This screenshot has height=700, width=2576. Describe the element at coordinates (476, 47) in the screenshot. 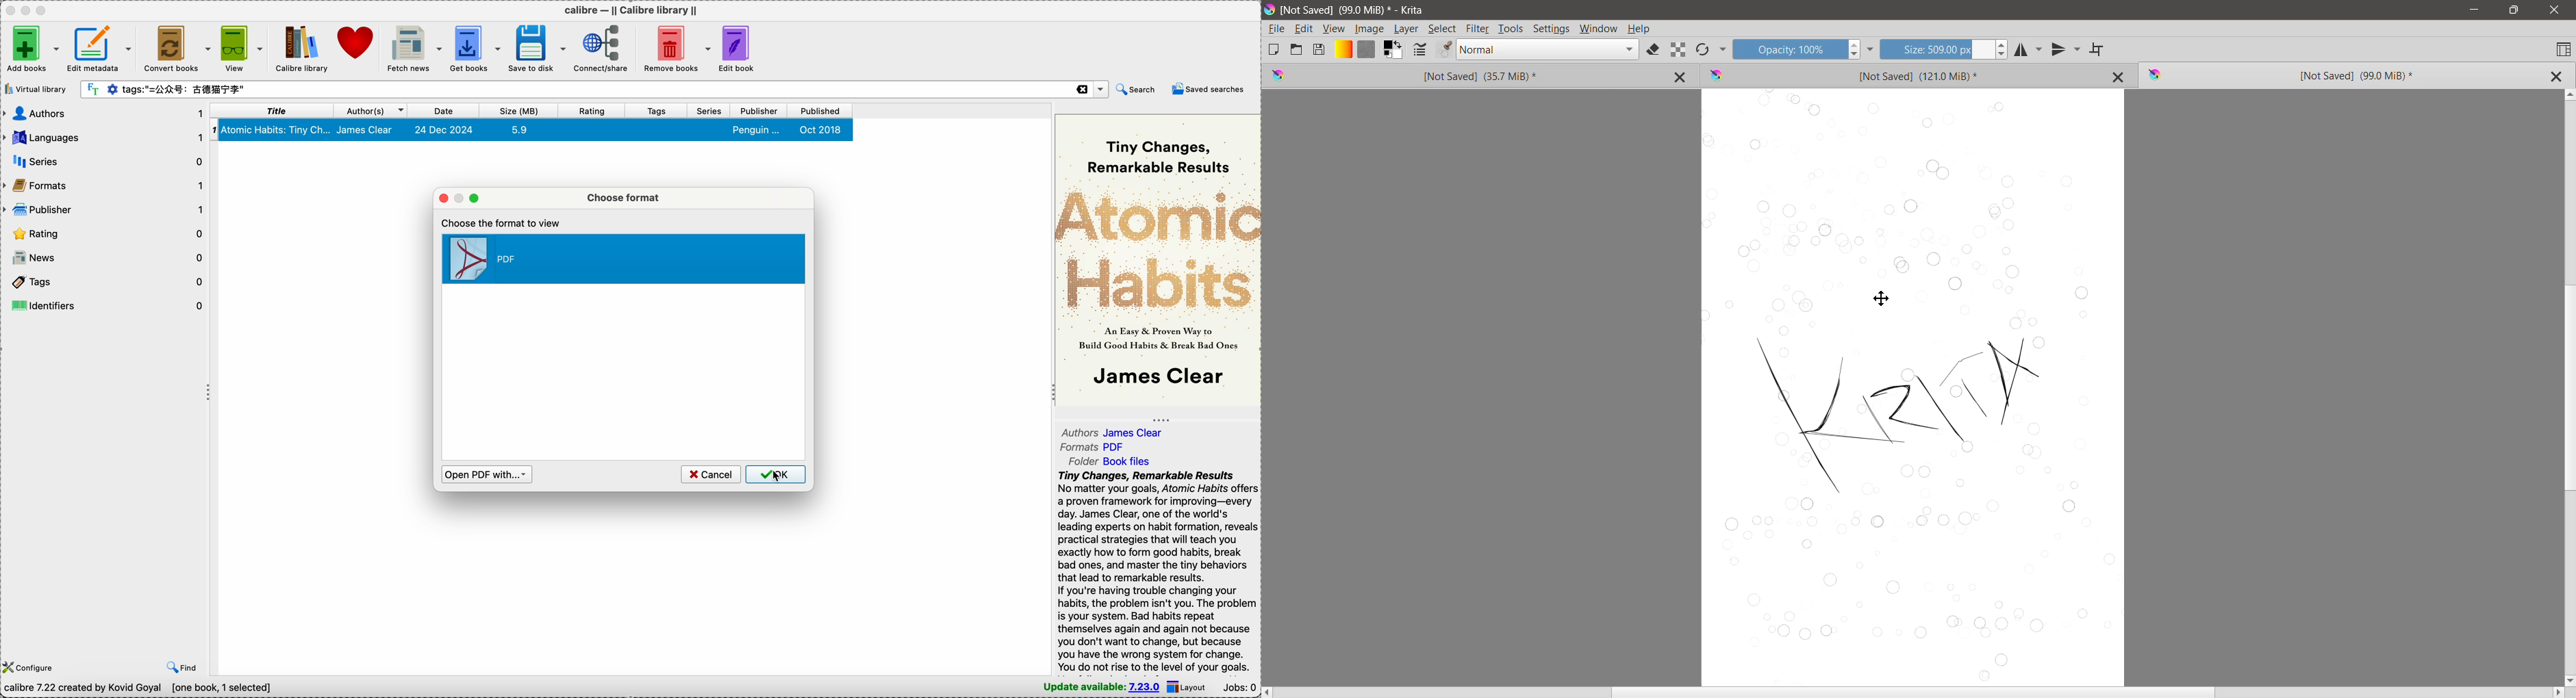

I see `get books` at that location.